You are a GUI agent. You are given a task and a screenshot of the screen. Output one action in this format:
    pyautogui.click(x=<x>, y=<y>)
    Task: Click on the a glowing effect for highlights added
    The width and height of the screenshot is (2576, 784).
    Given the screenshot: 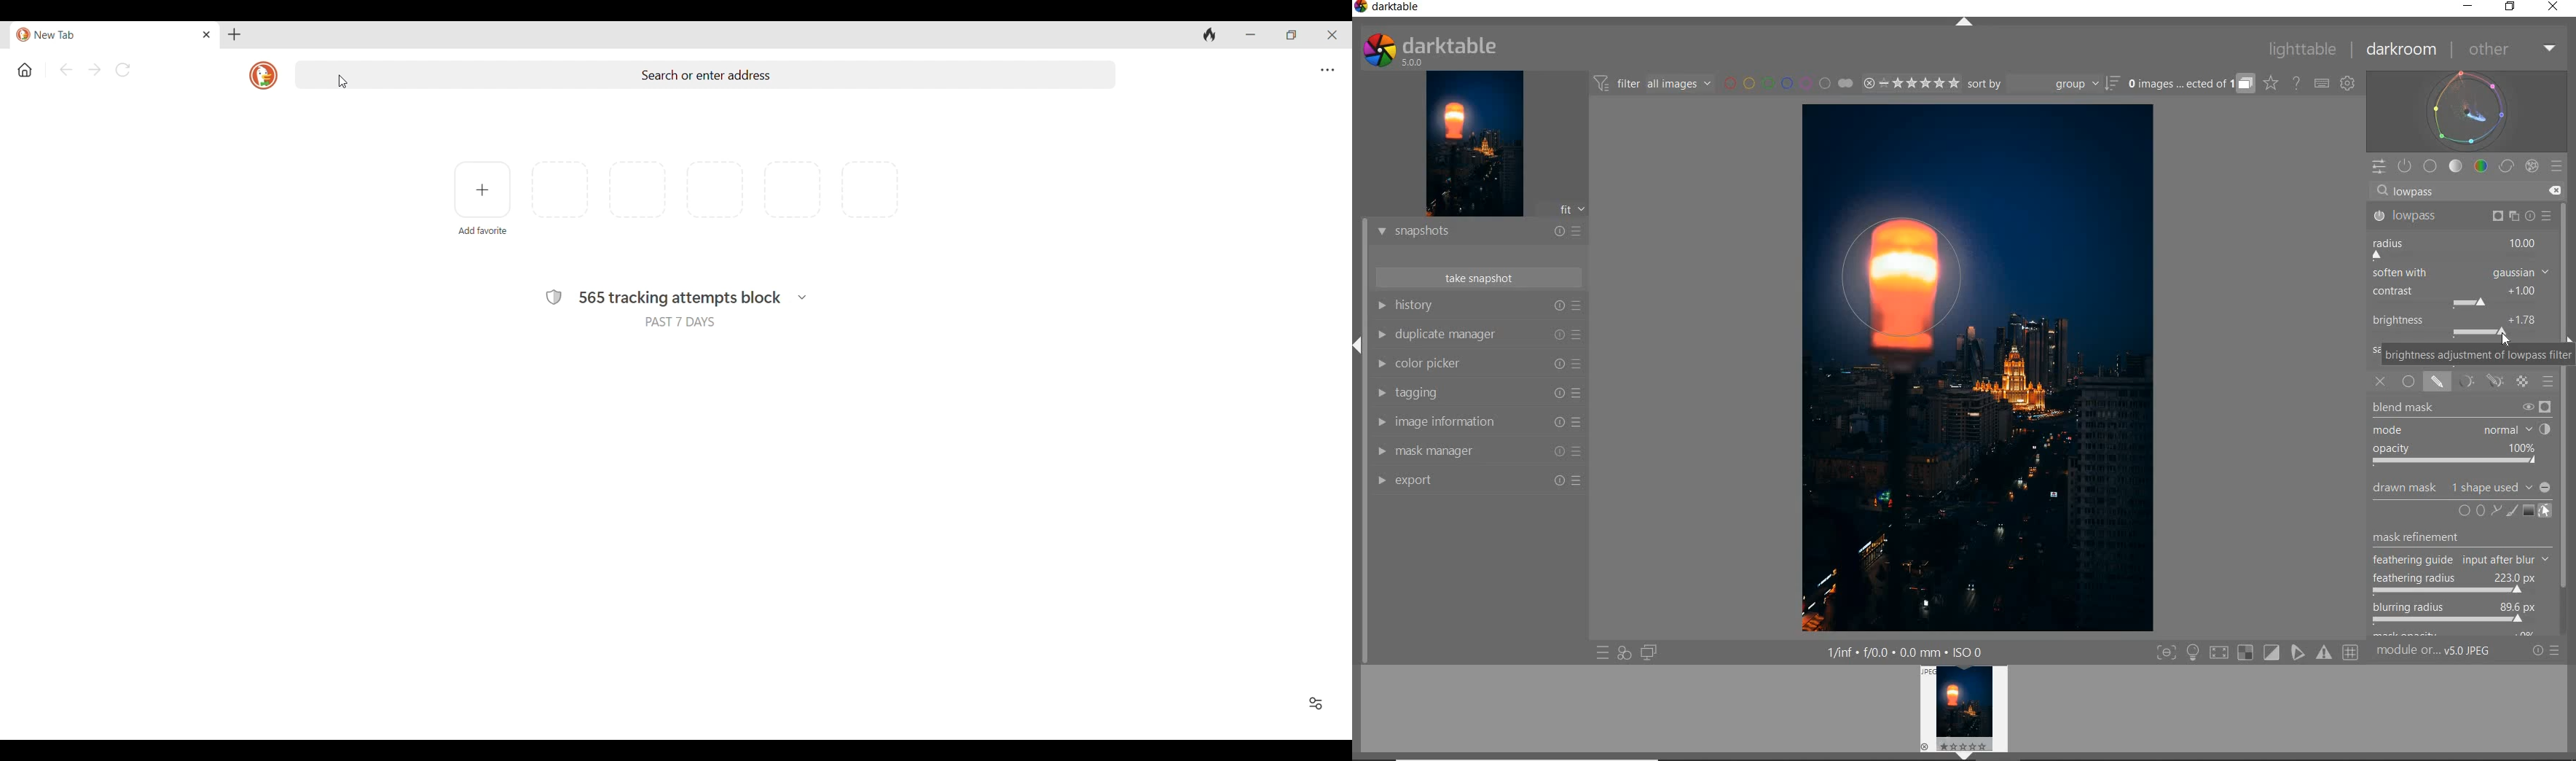 What is the action you would take?
    pyautogui.click(x=1904, y=284)
    